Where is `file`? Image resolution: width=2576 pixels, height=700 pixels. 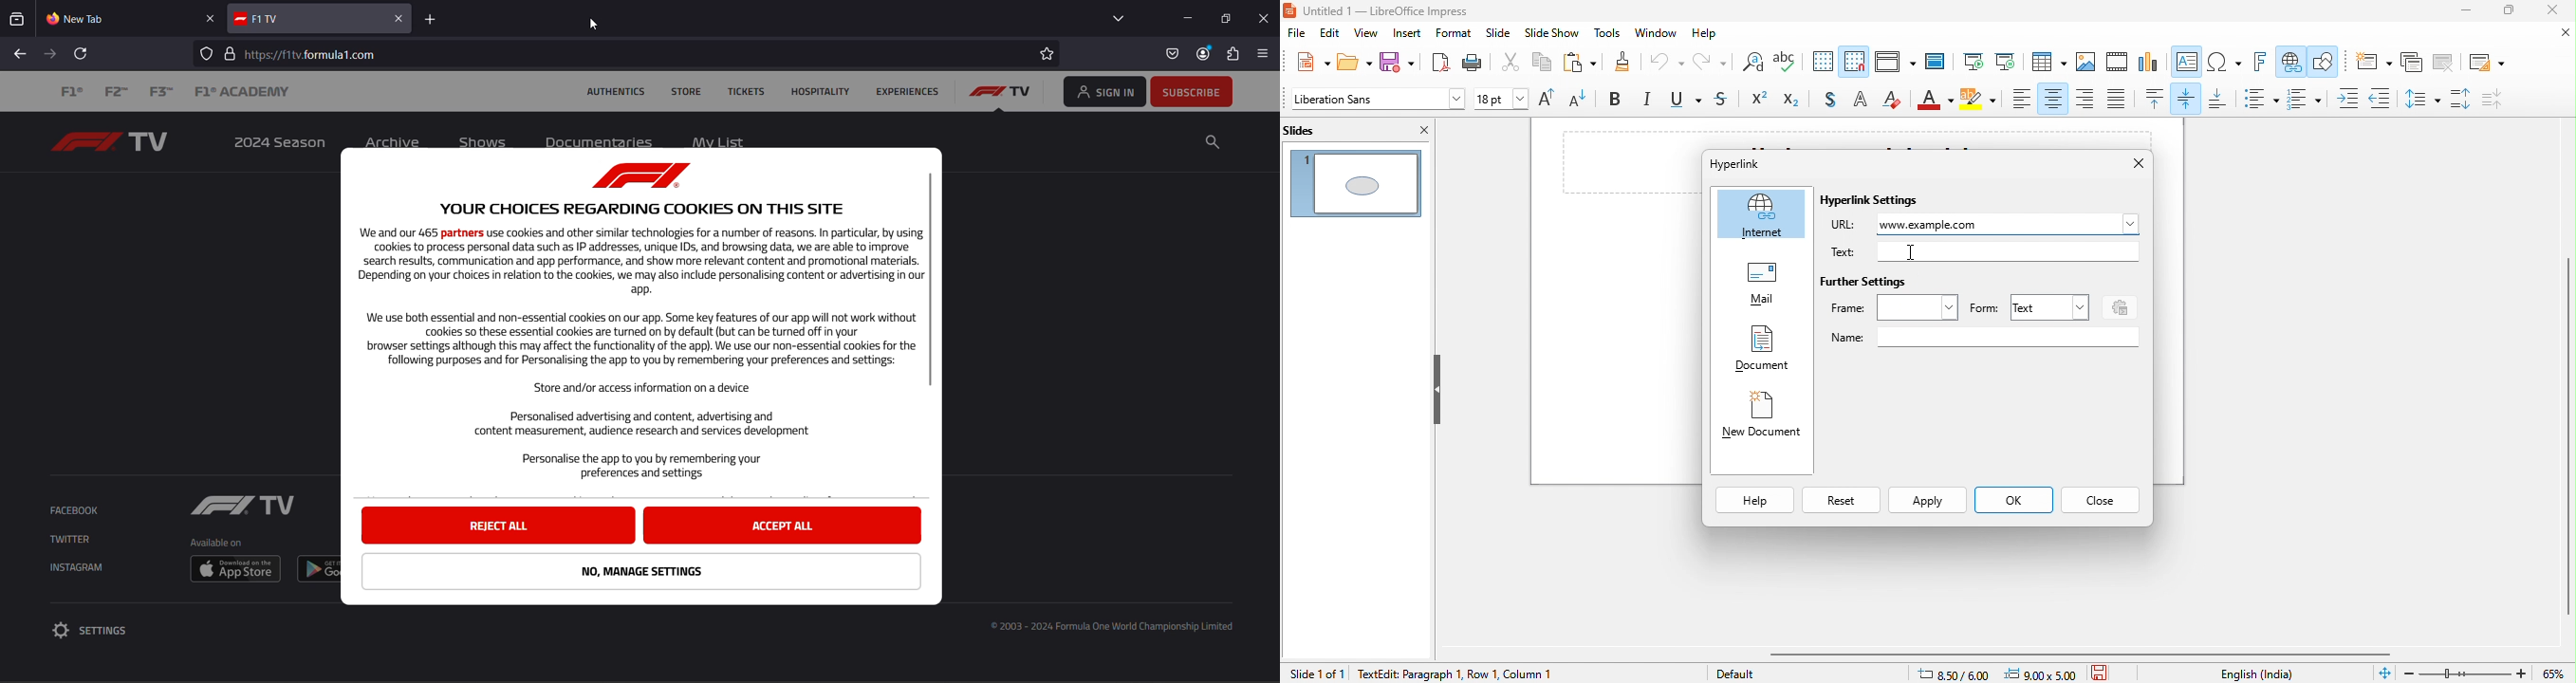
file is located at coordinates (1296, 35).